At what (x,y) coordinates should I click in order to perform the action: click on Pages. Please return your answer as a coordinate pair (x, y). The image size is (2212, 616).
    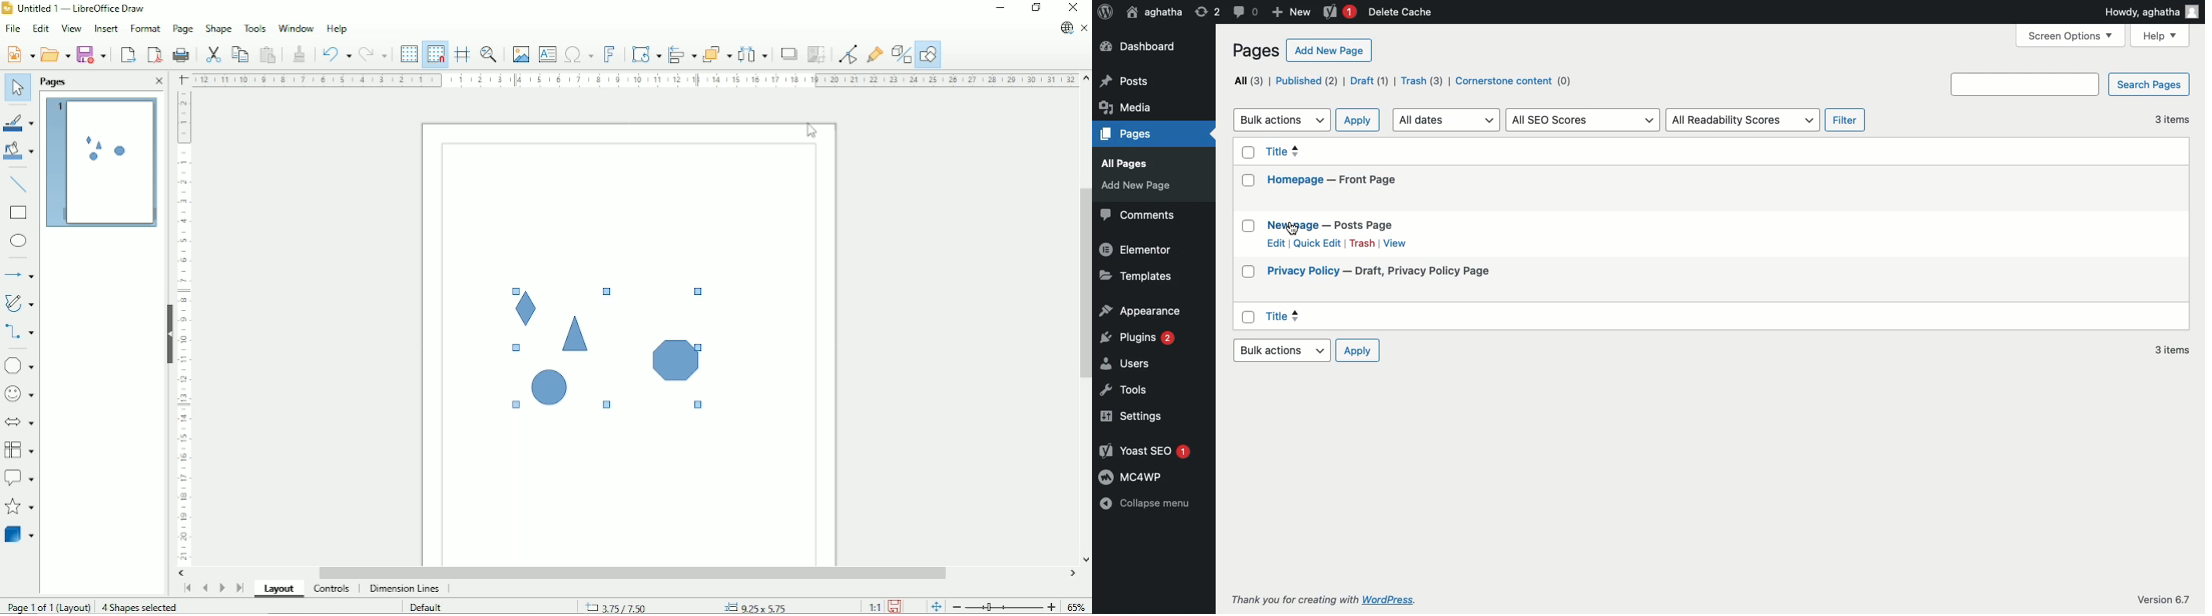
    Looking at the image, I should click on (1147, 190).